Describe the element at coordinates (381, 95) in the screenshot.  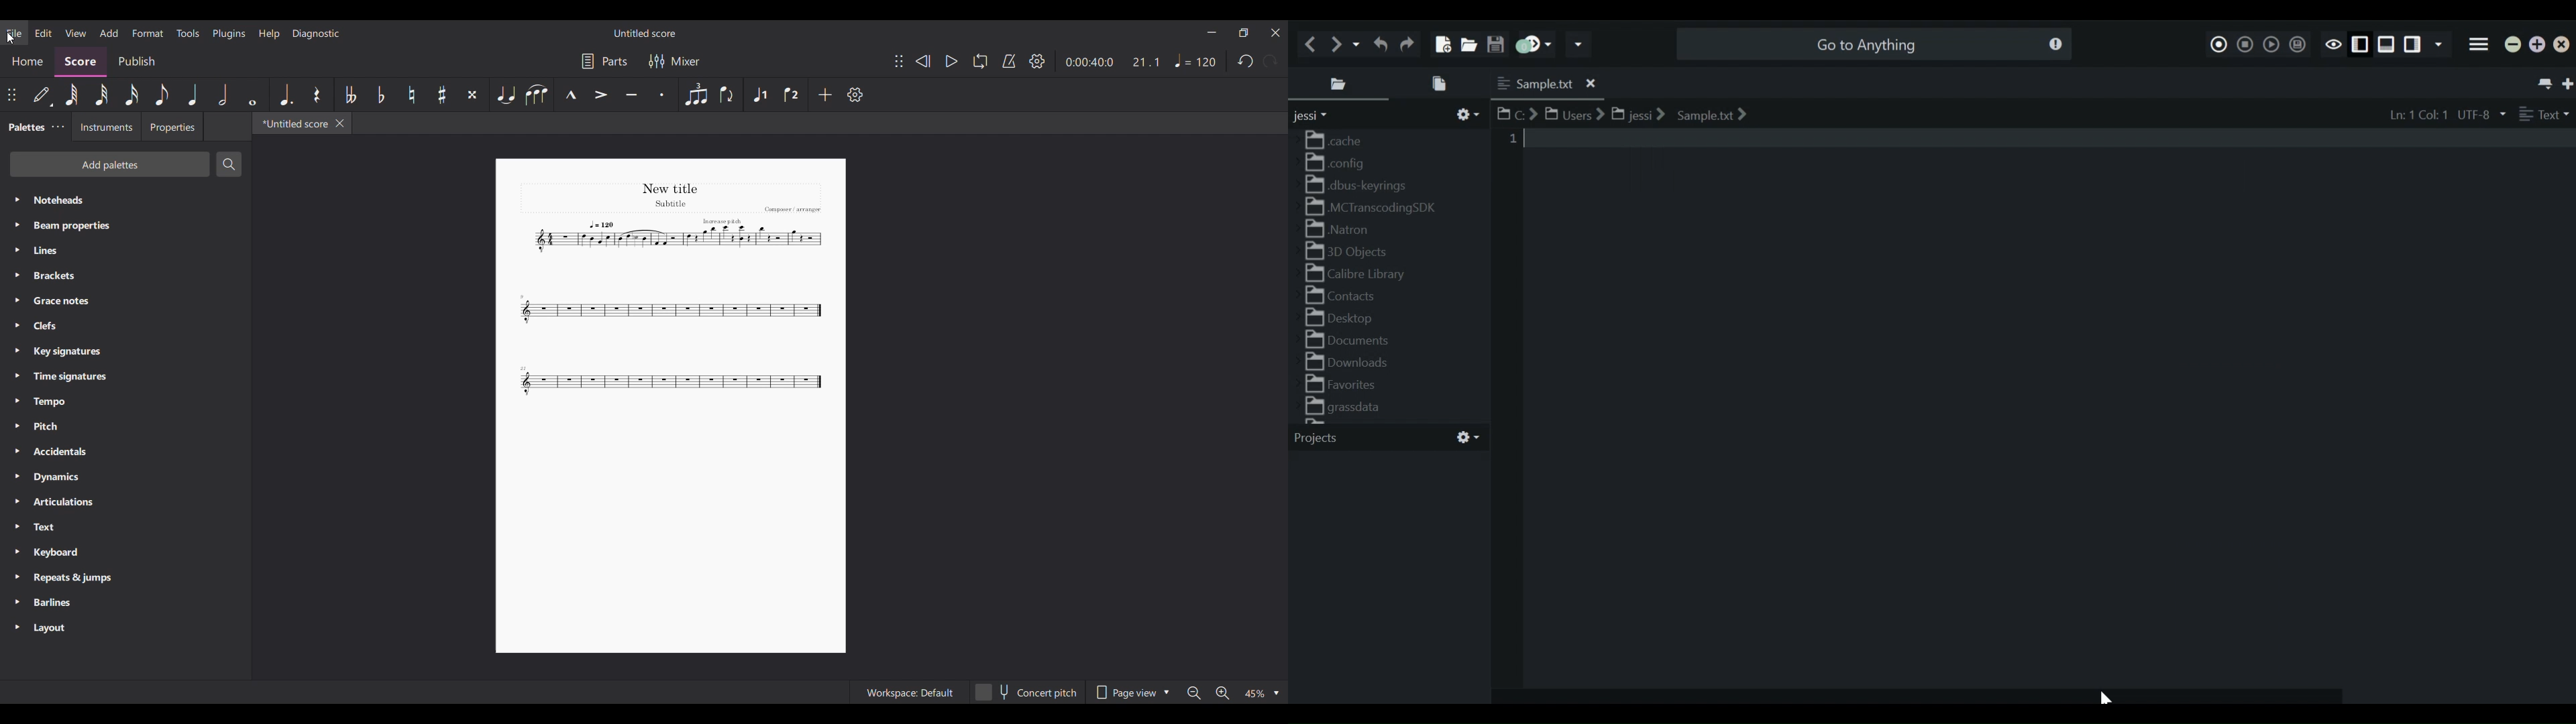
I see `Toggle flat` at that location.